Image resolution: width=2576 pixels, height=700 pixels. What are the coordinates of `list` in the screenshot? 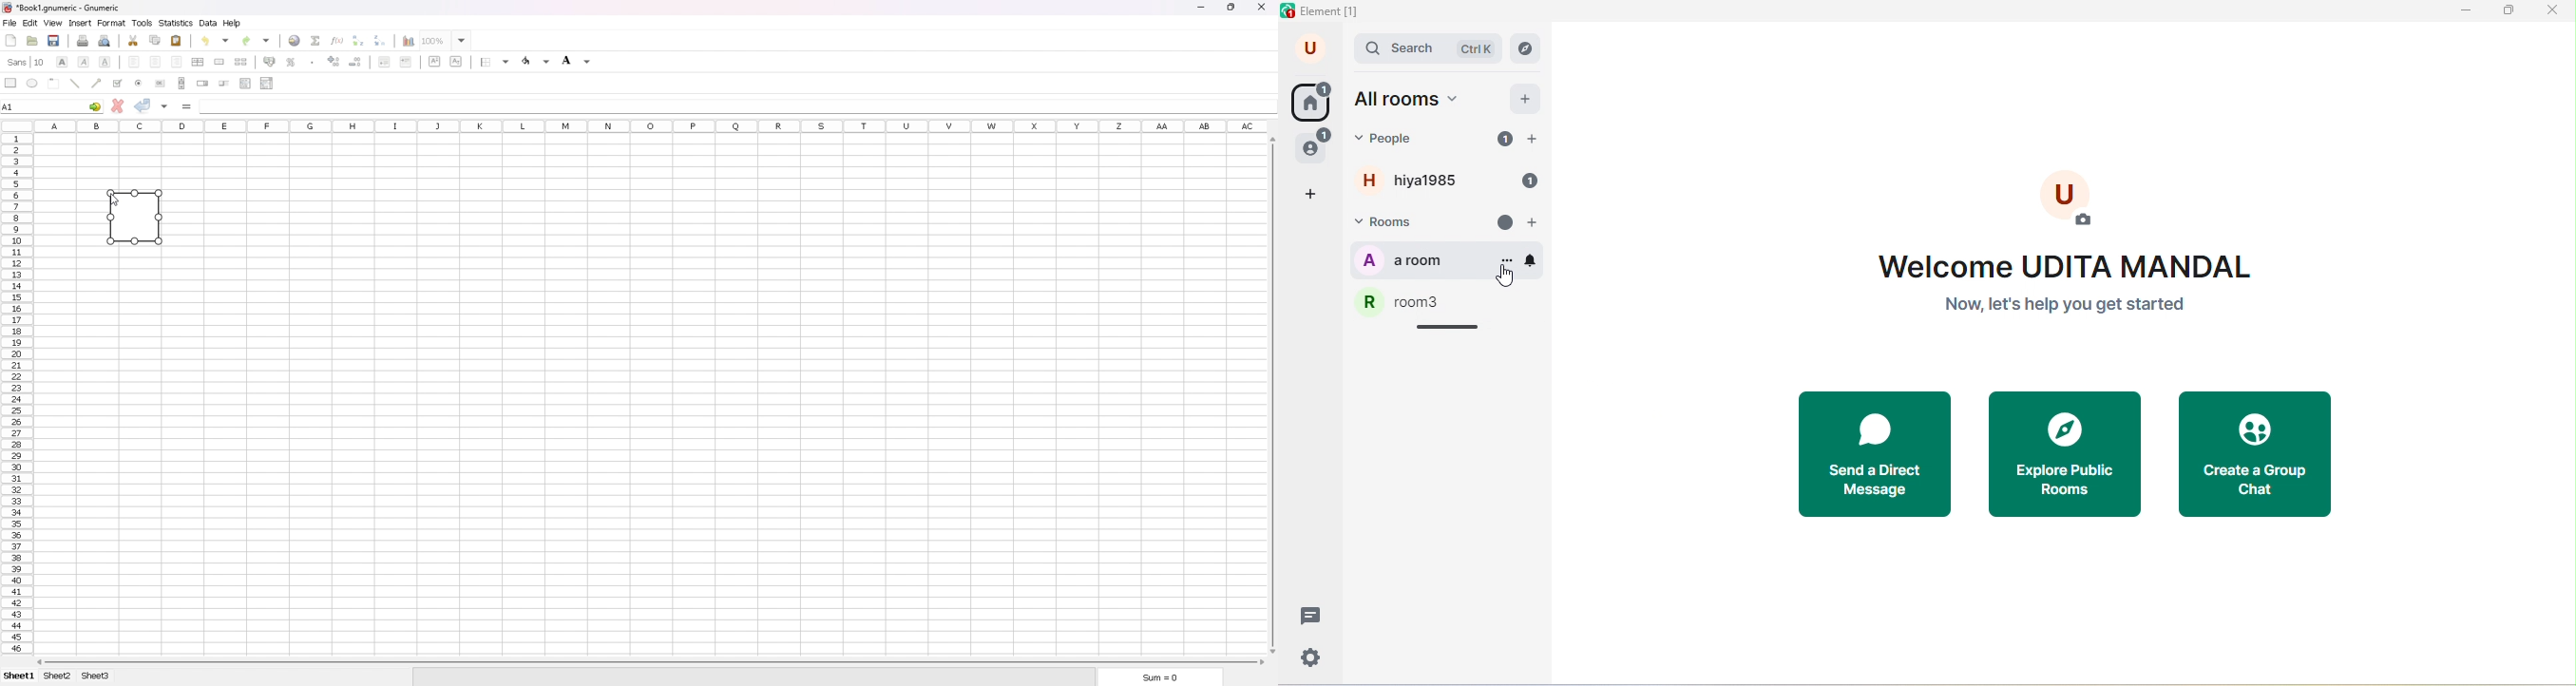 It's located at (246, 83).